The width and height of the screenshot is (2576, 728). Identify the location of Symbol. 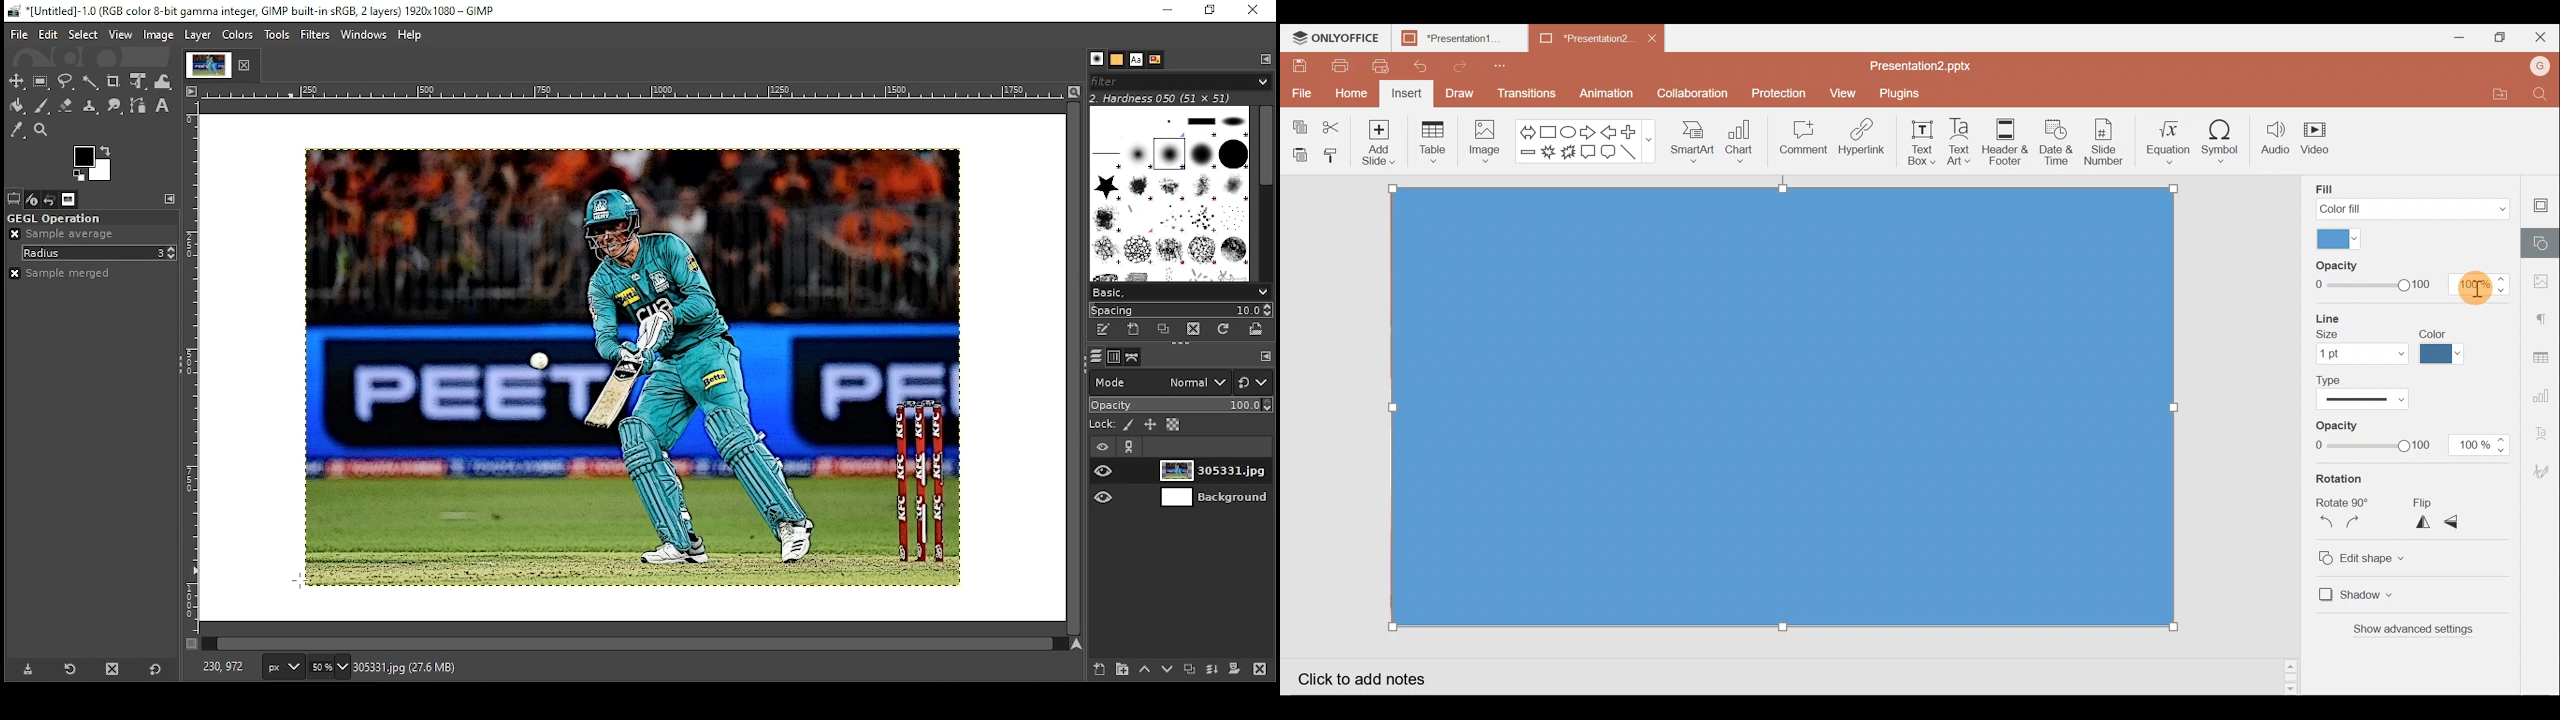
(2225, 141).